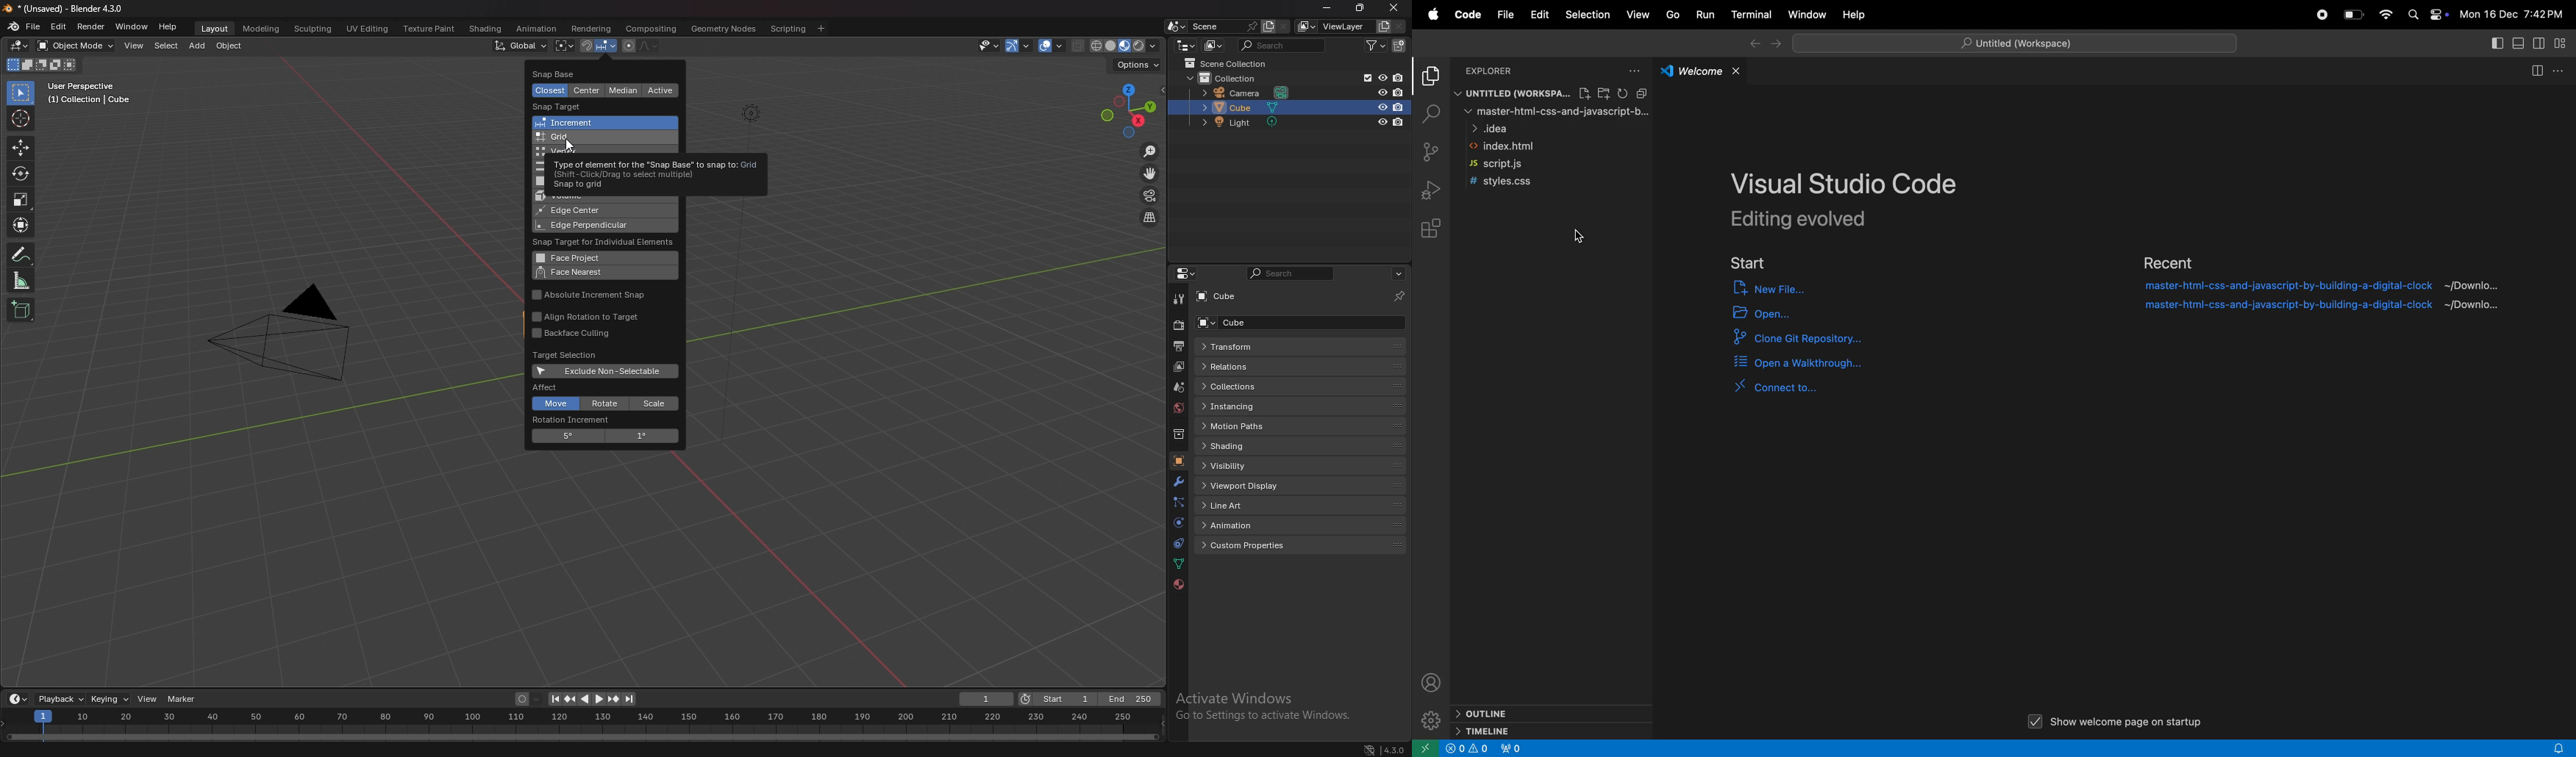 This screenshot has width=2576, height=784. I want to click on geometry nodes, so click(725, 28).